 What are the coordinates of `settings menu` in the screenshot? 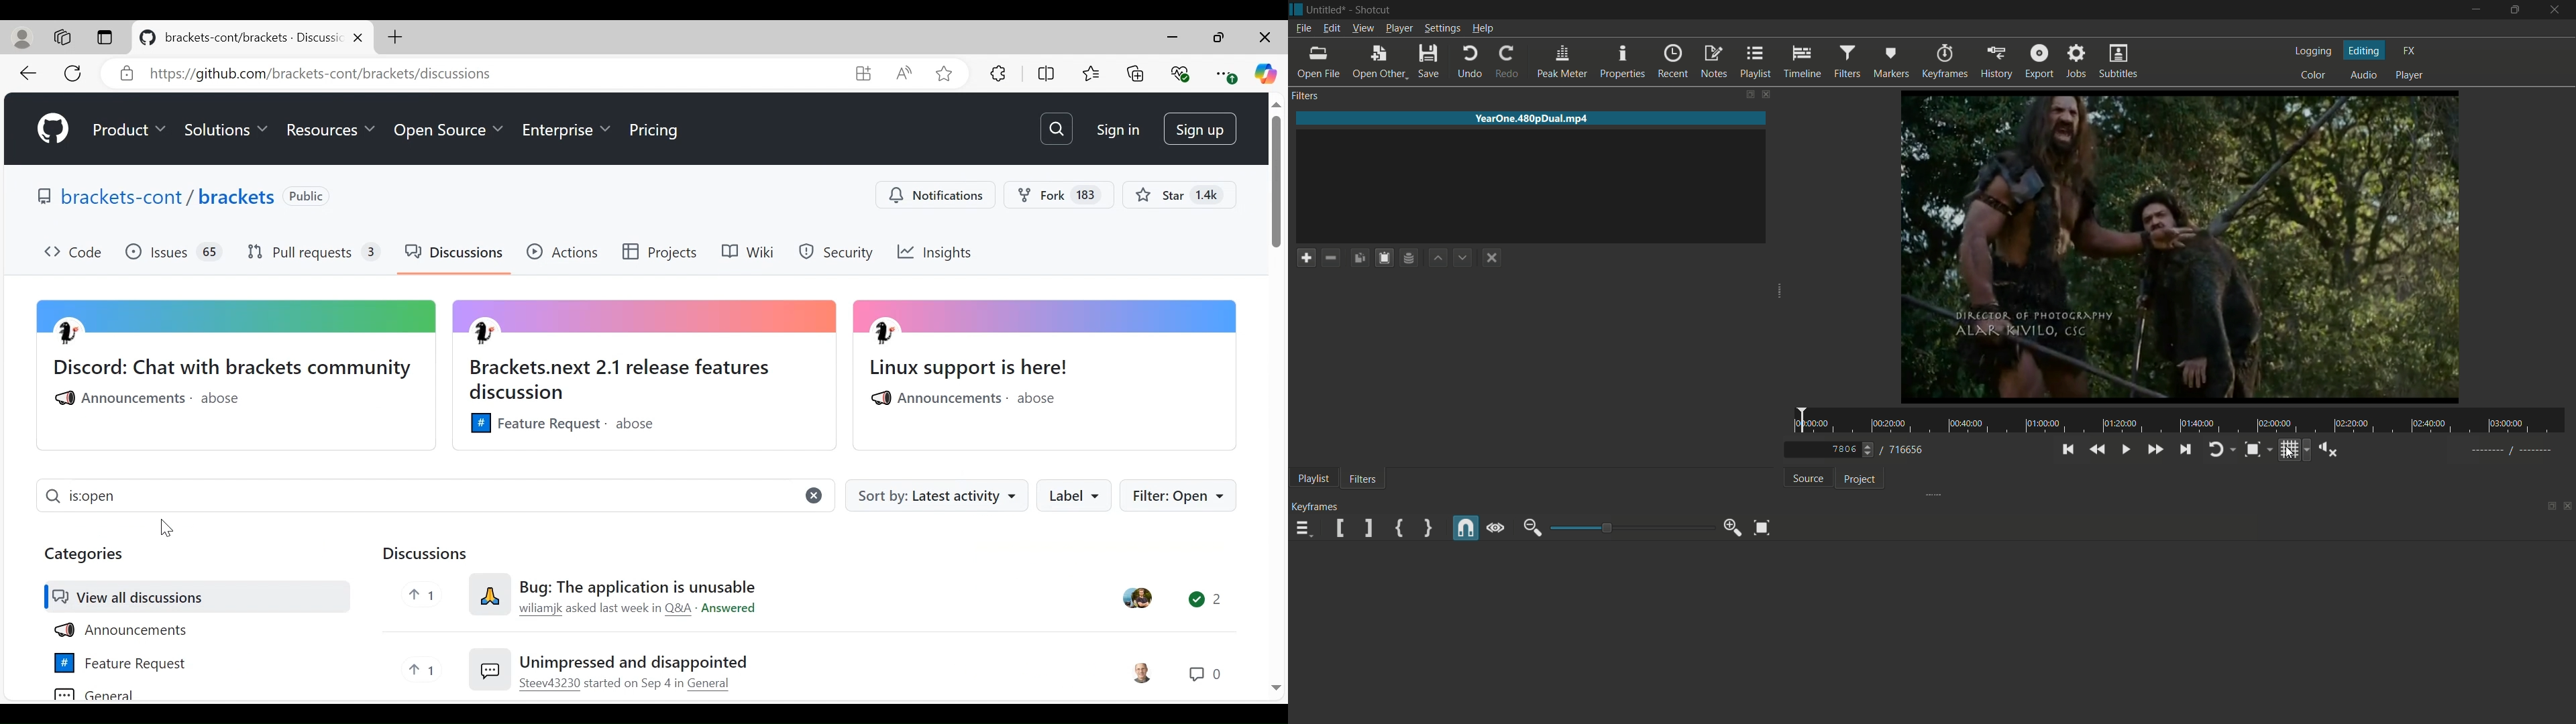 It's located at (1442, 29).